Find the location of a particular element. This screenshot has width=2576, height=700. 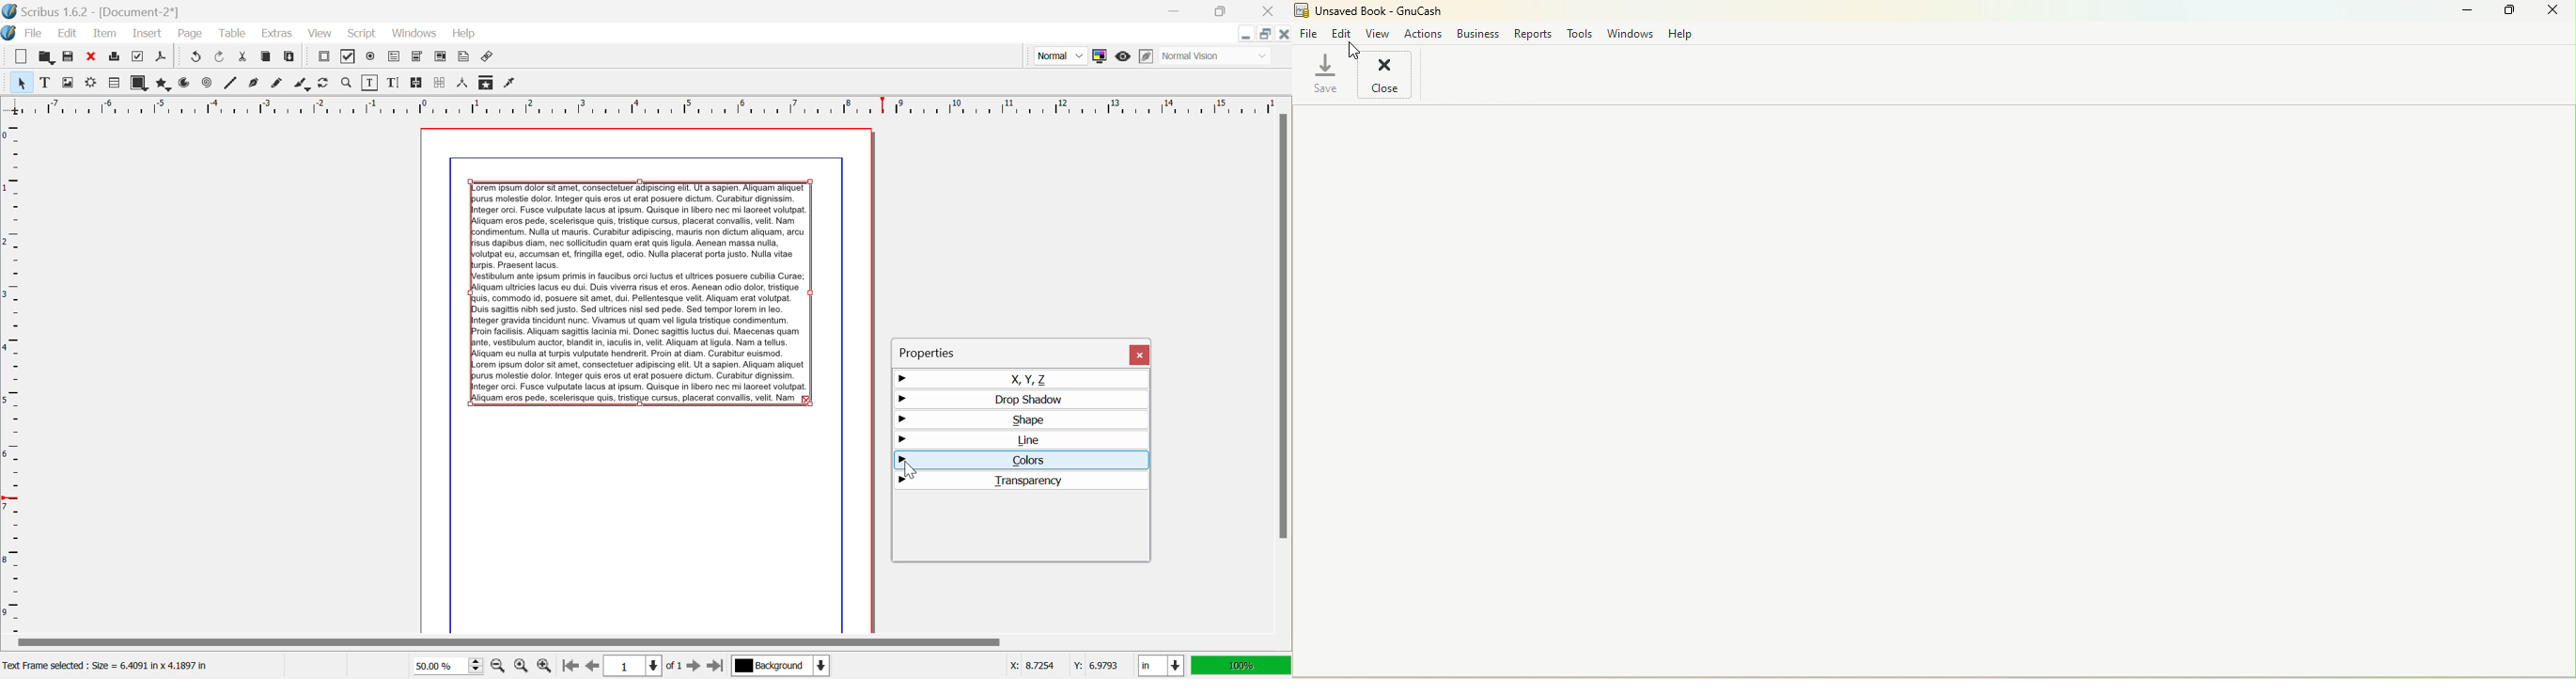

Line is located at coordinates (231, 84).